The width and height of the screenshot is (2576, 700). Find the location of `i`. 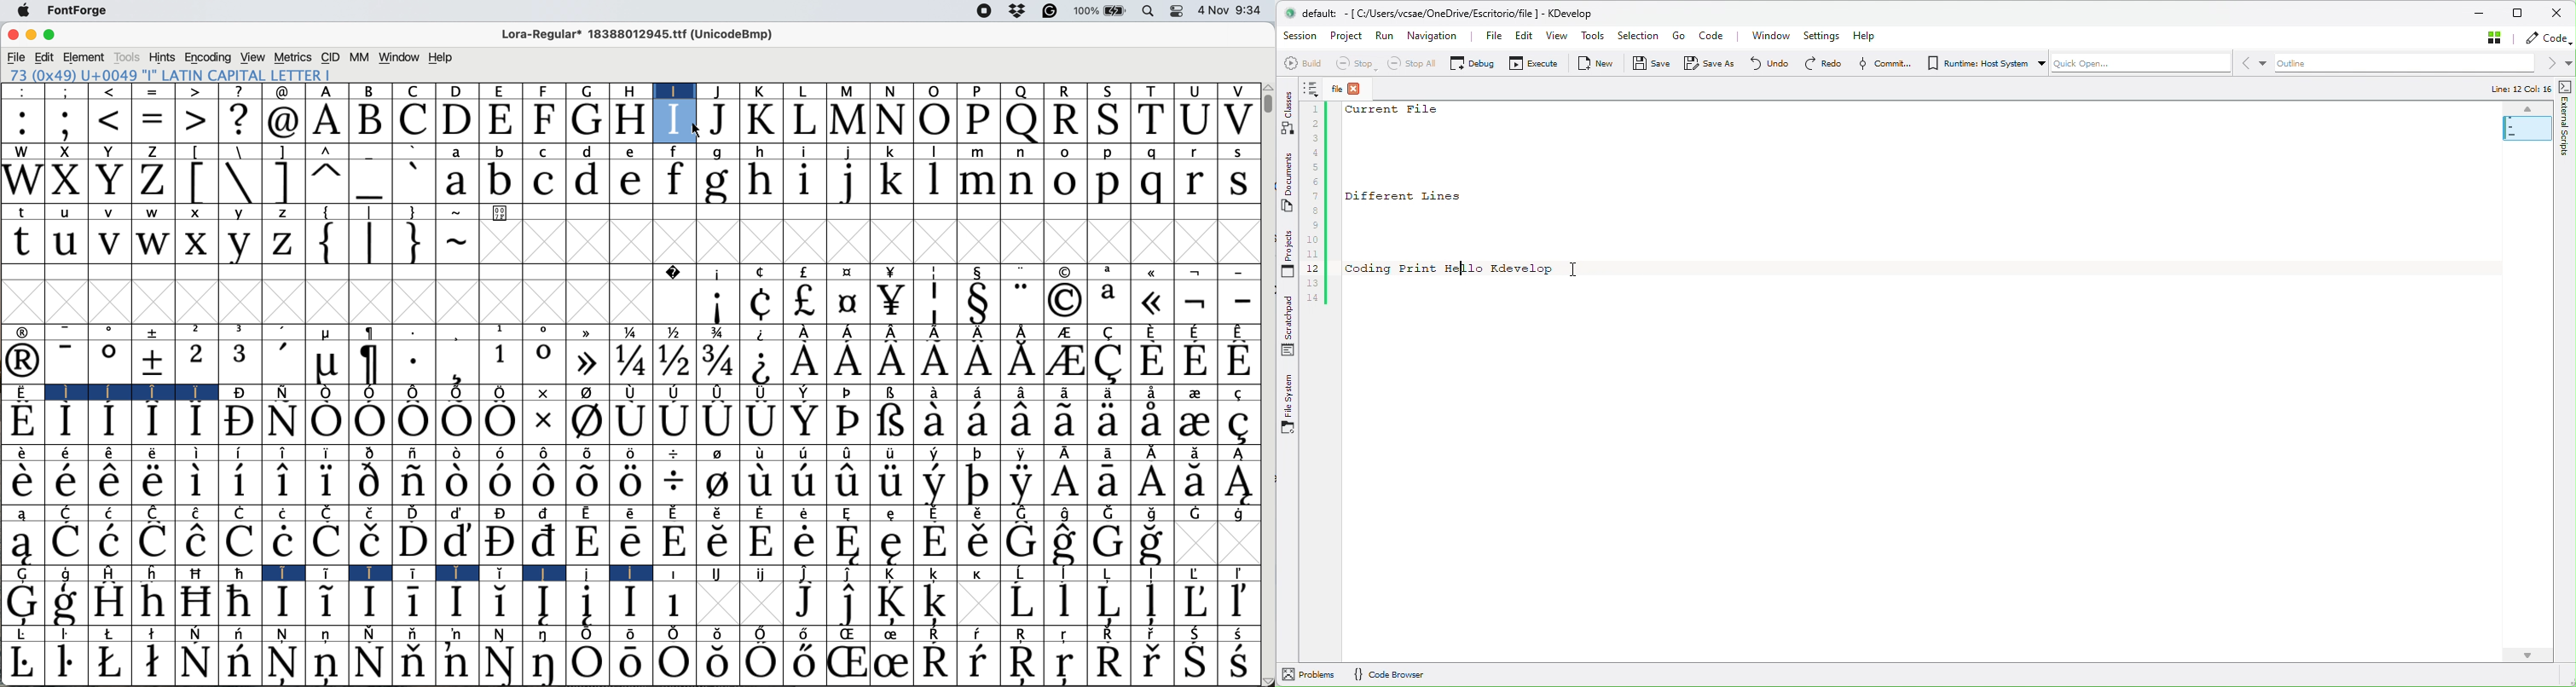

i is located at coordinates (805, 152).